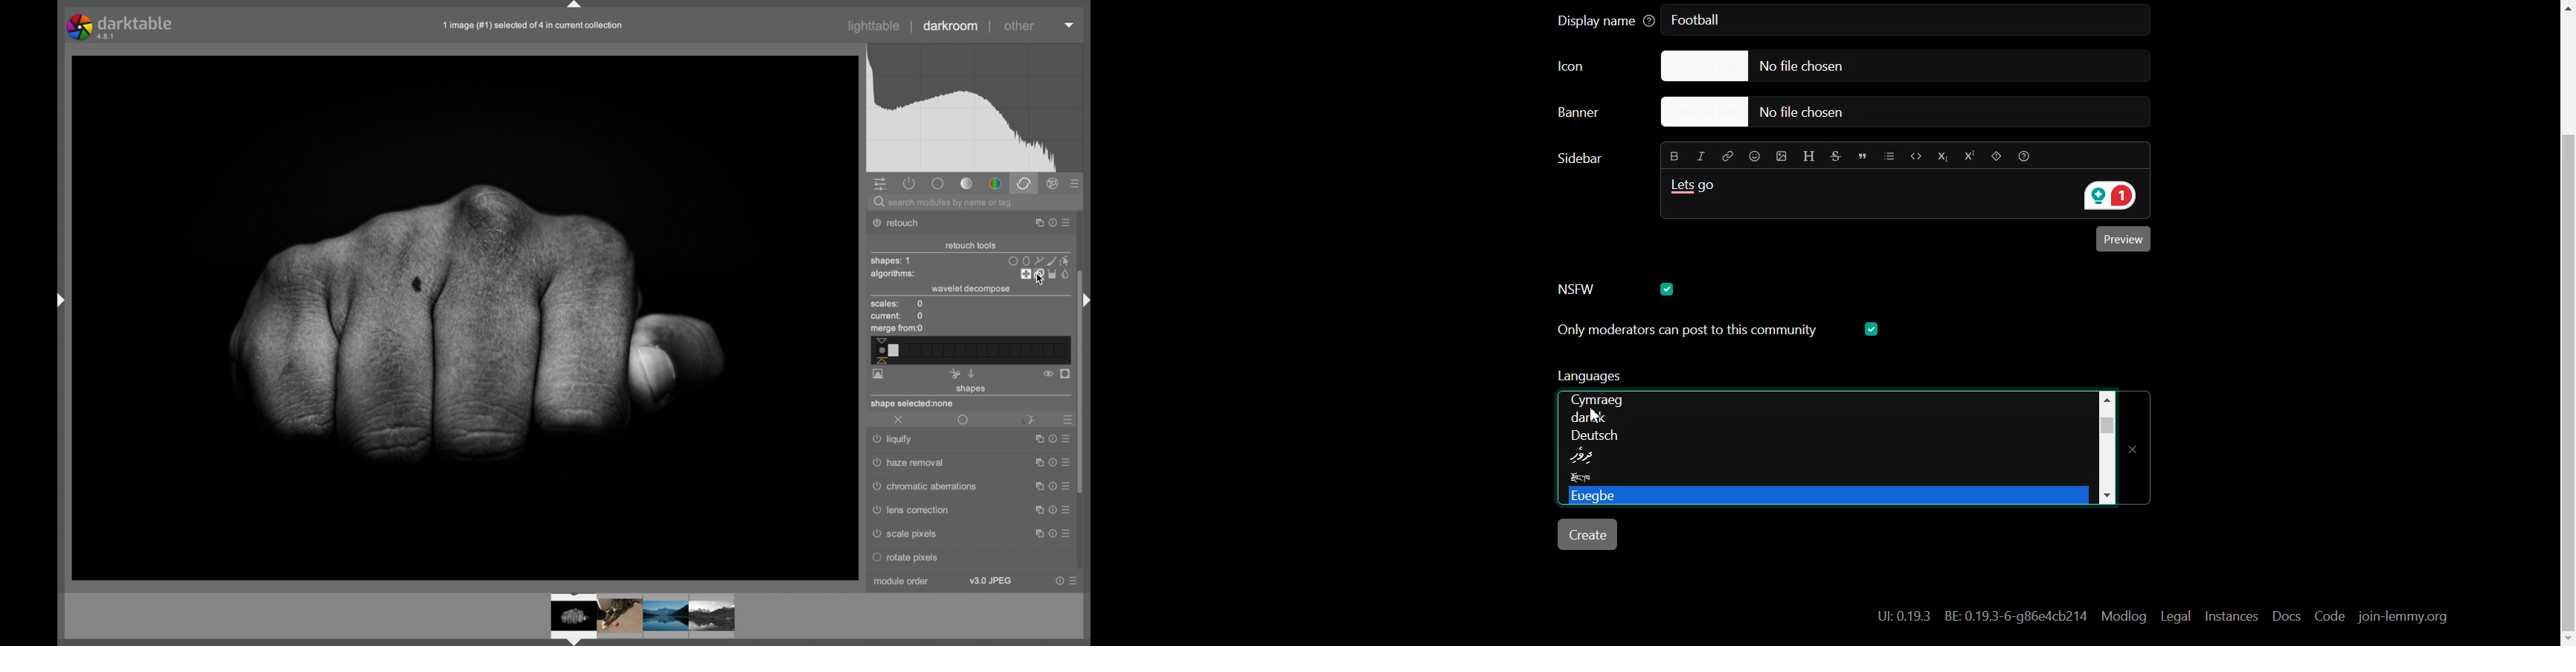 This screenshot has width=2576, height=672. What do you see at coordinates (1874, 329) in the screenshot?
I see `check` at bounding box center [1874, 329].